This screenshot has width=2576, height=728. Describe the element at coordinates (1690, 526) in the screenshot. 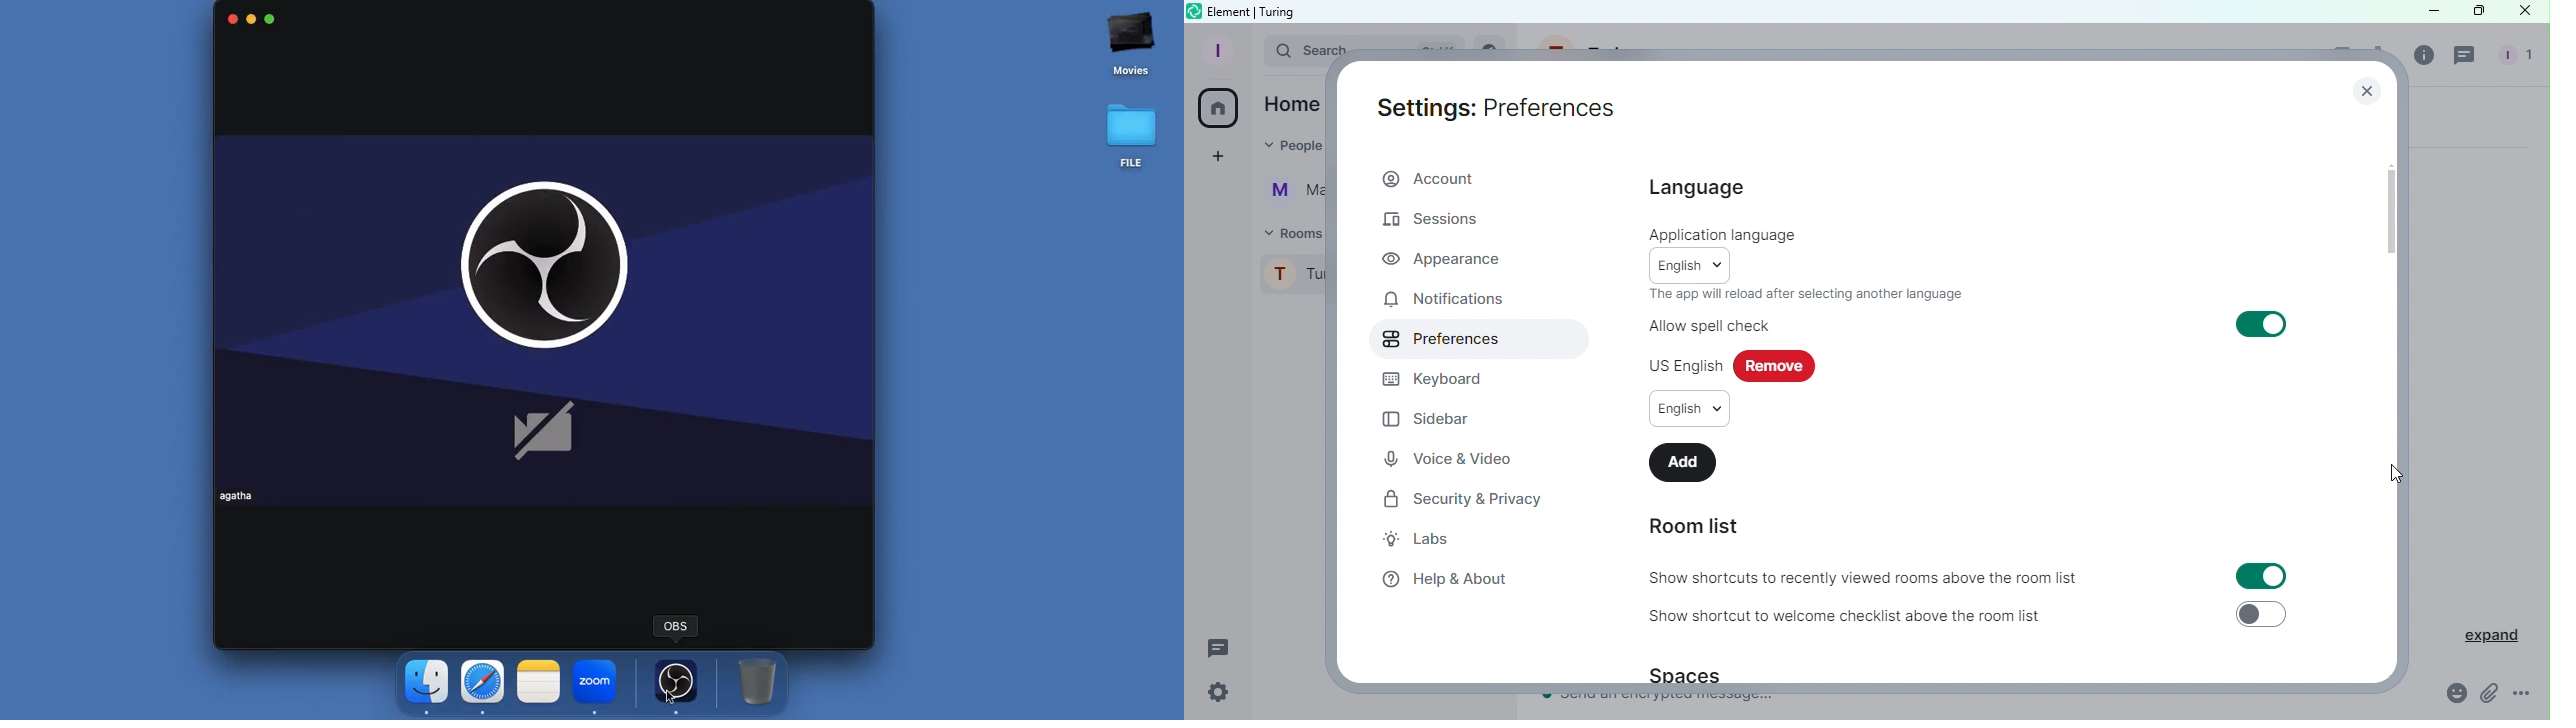

I see `Room list` at that location.